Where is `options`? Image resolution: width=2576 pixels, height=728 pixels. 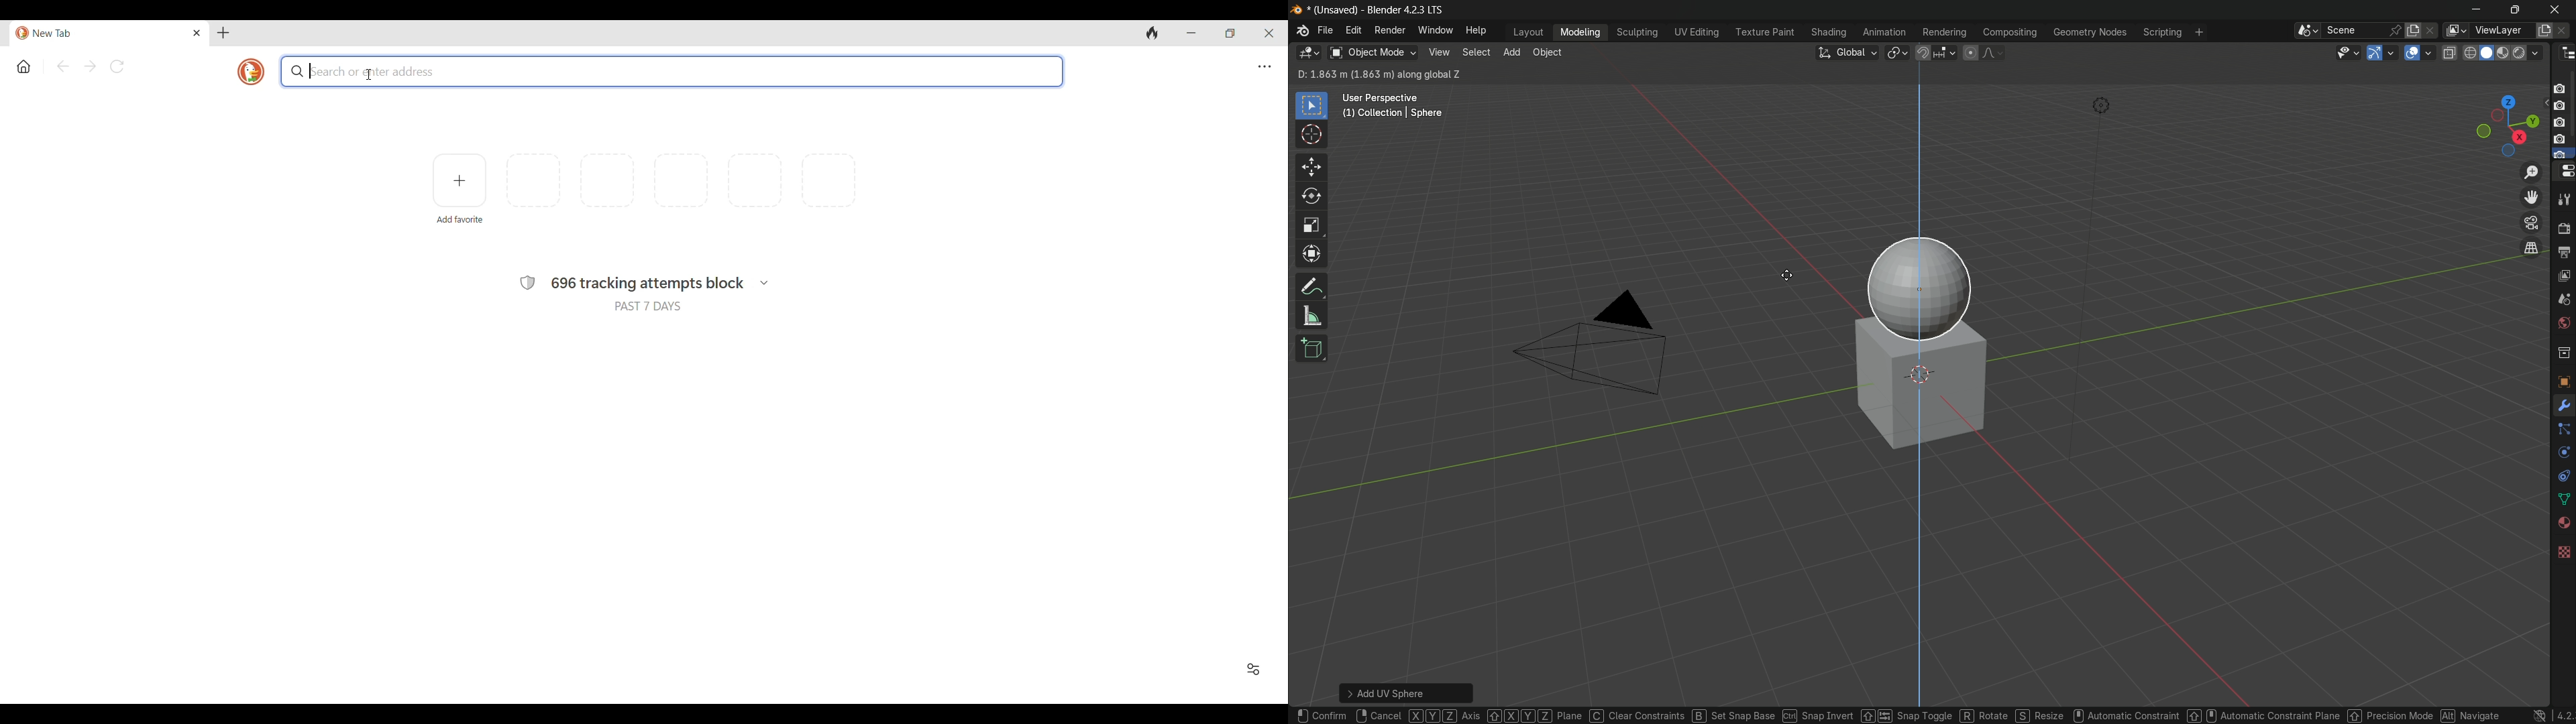
options is located at coordinates (2517, 74).